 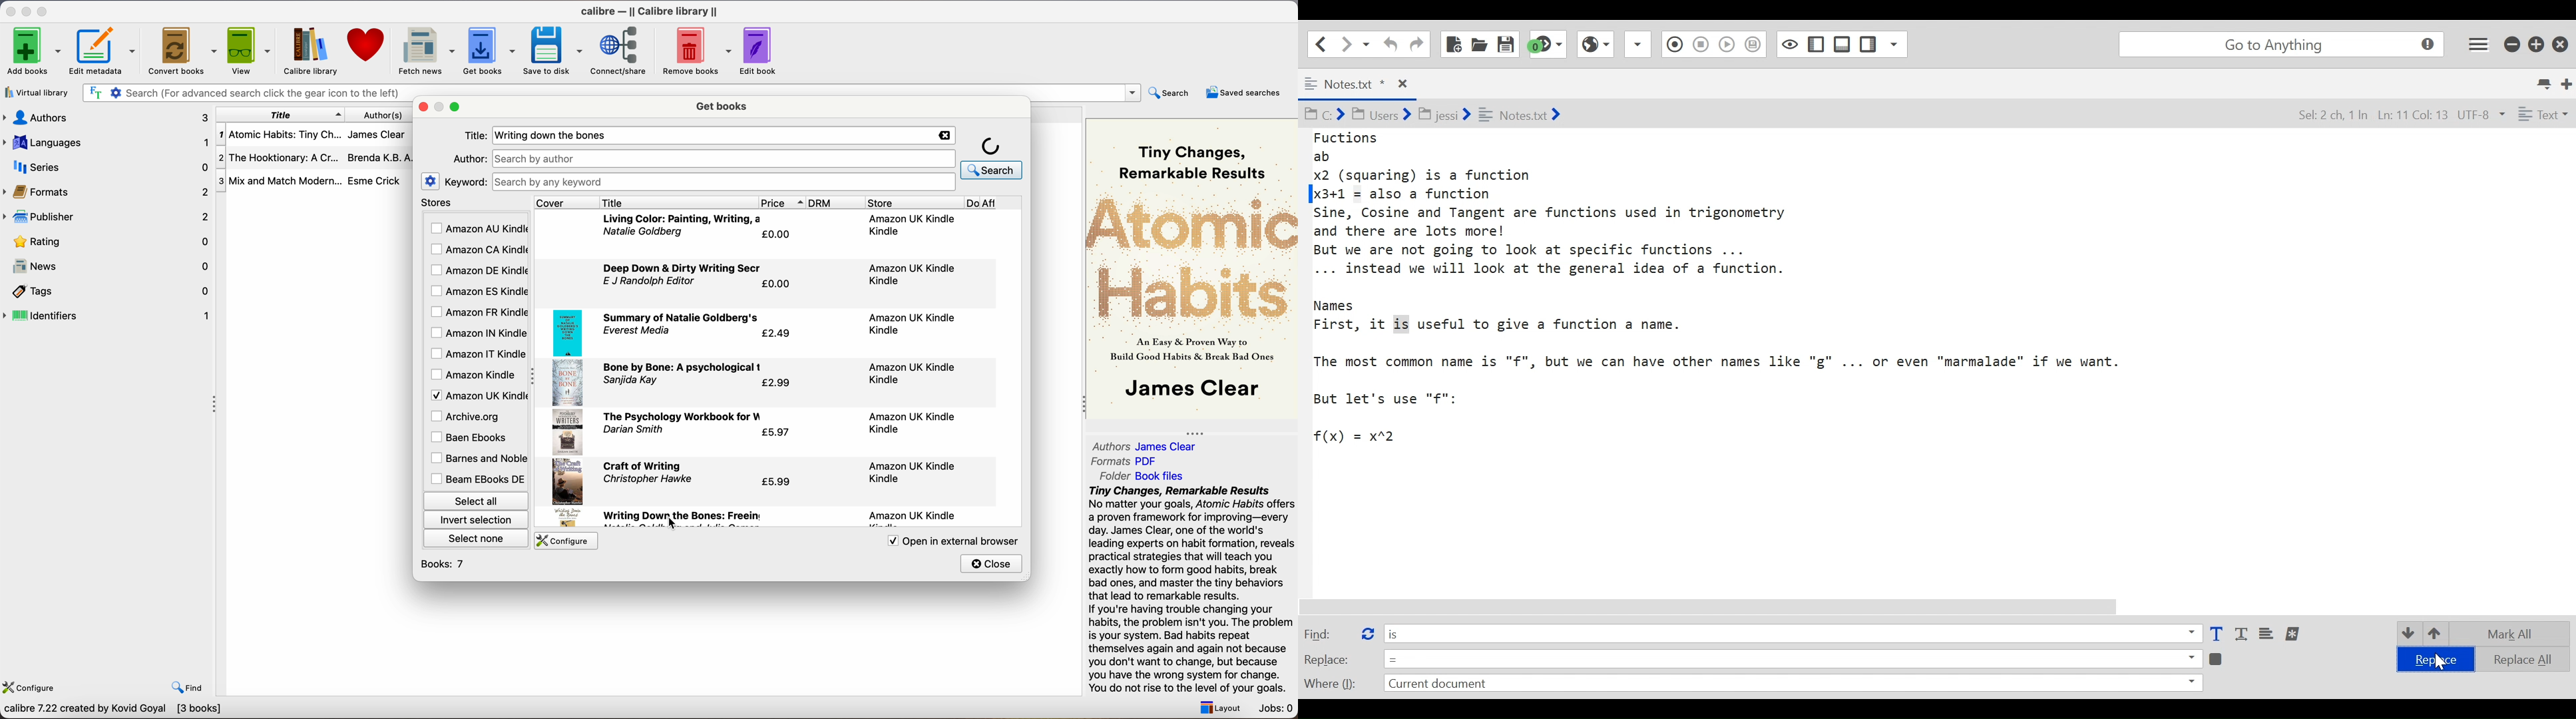 I want to click on Amazon UK Kindle, so click(x=477, y=395).